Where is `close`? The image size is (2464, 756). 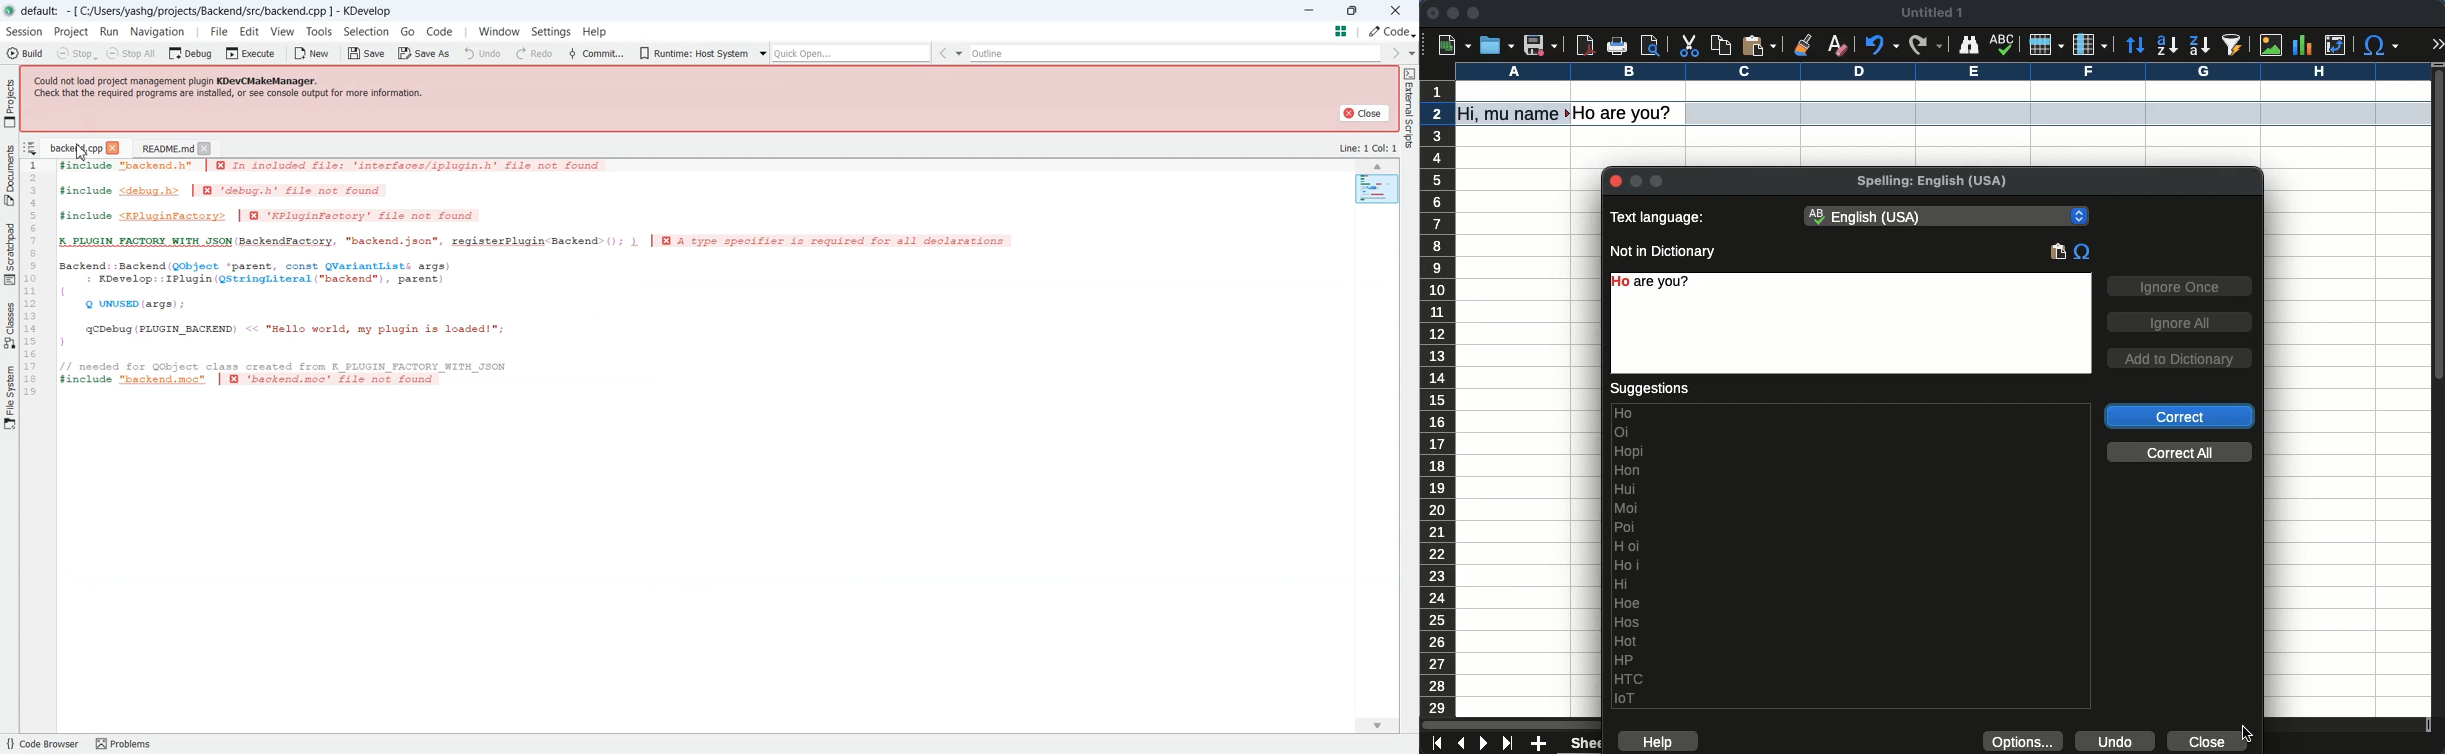
close is located at coordinates (1617, 183).